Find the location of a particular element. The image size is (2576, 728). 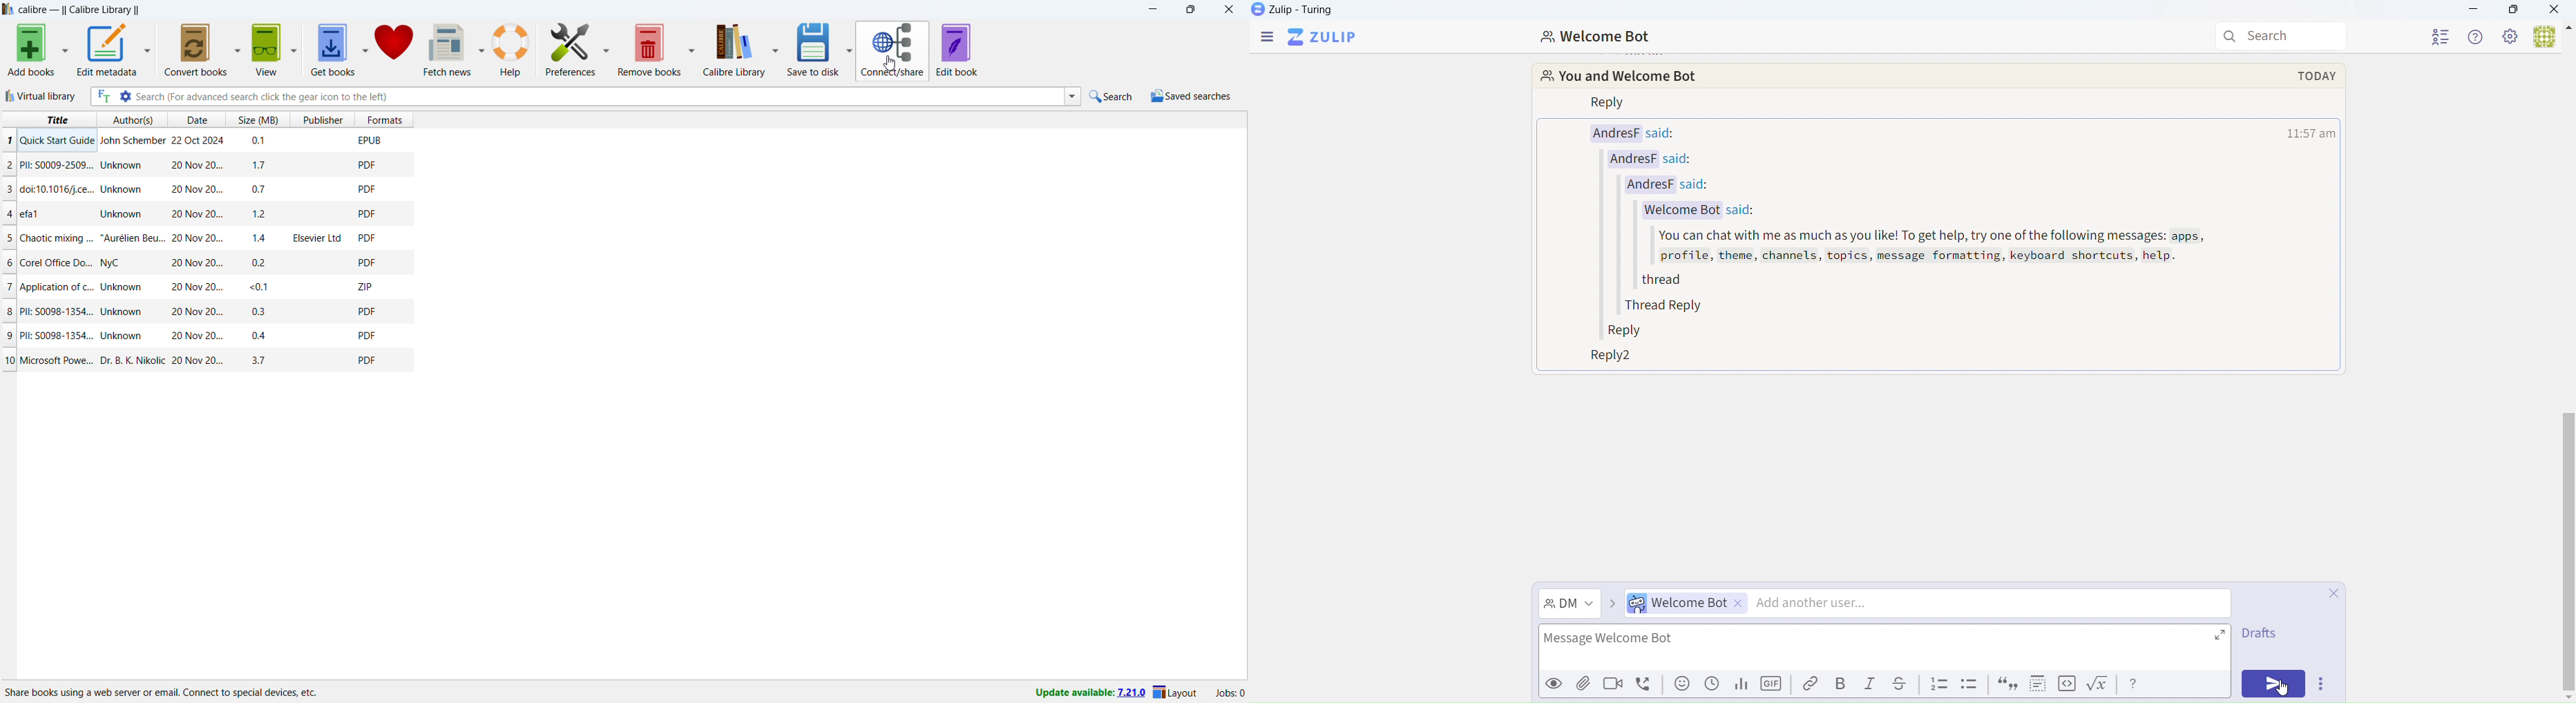

Close is located at coordinates (2334, 595).